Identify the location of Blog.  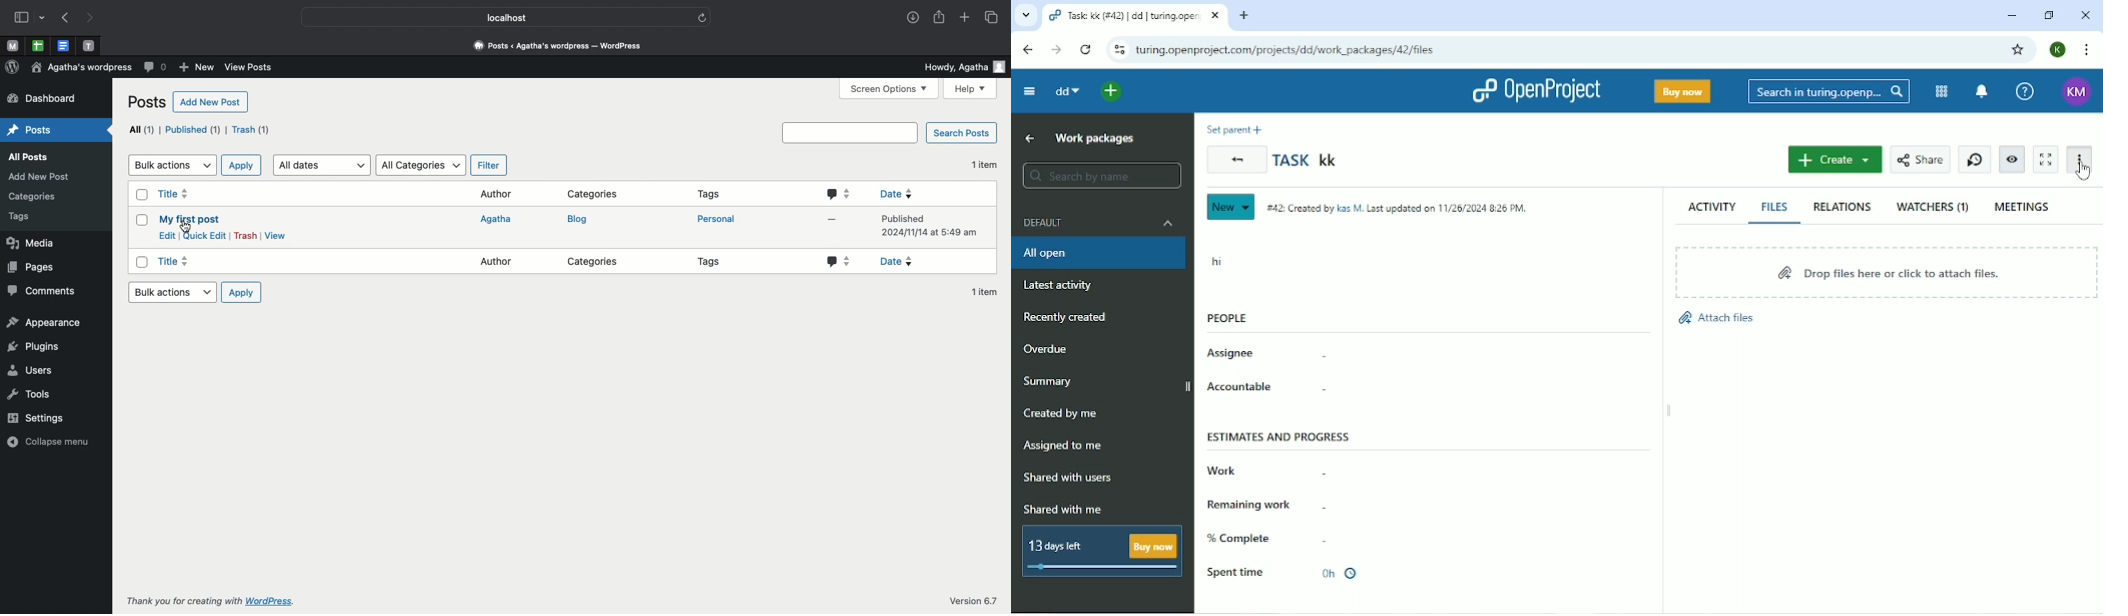
(579, 219).